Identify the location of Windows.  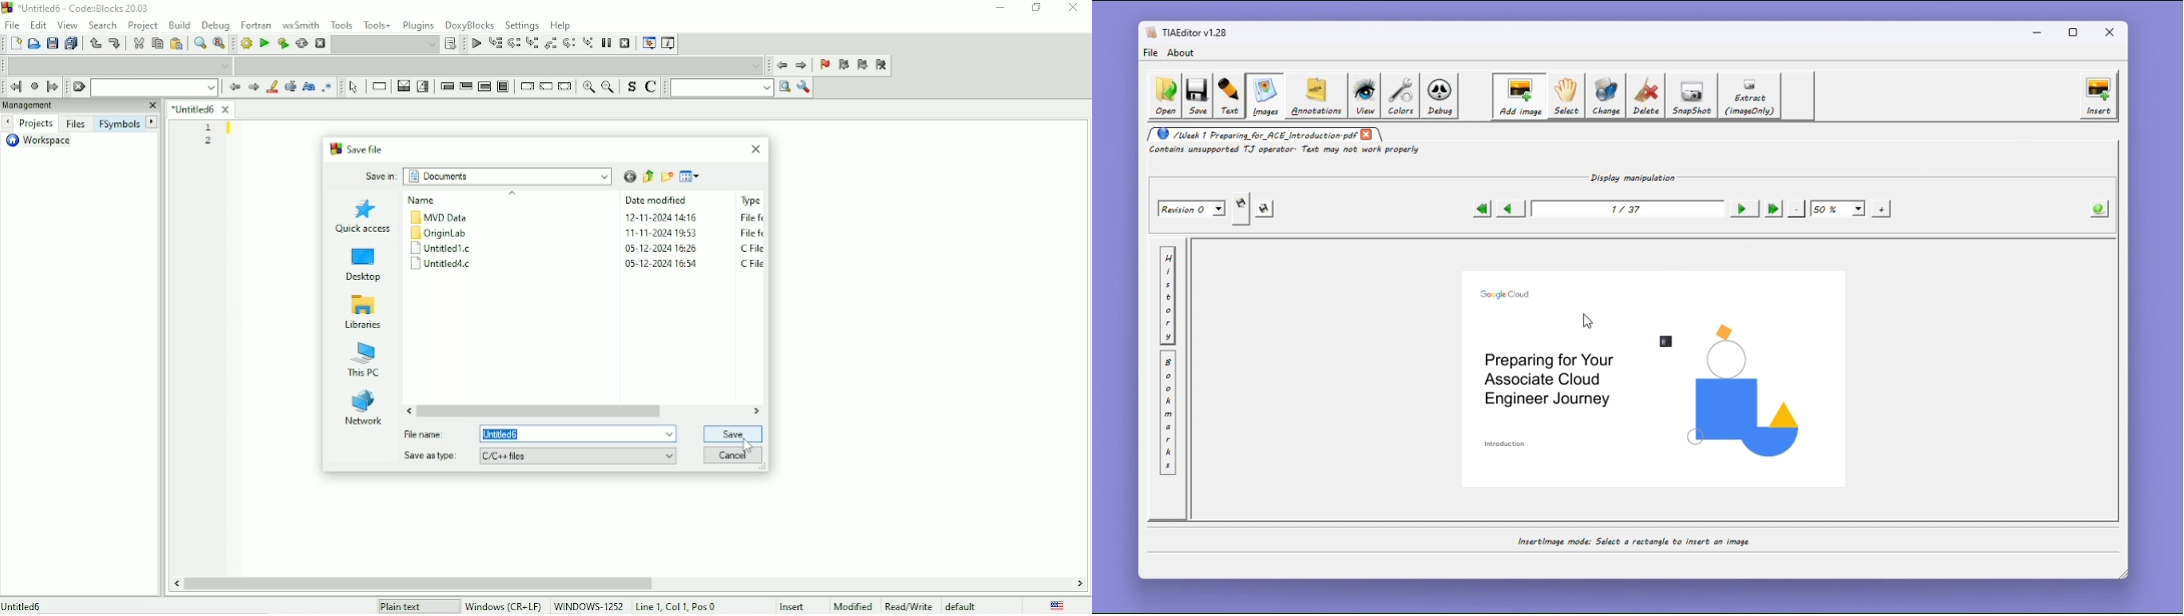
(543, 605).